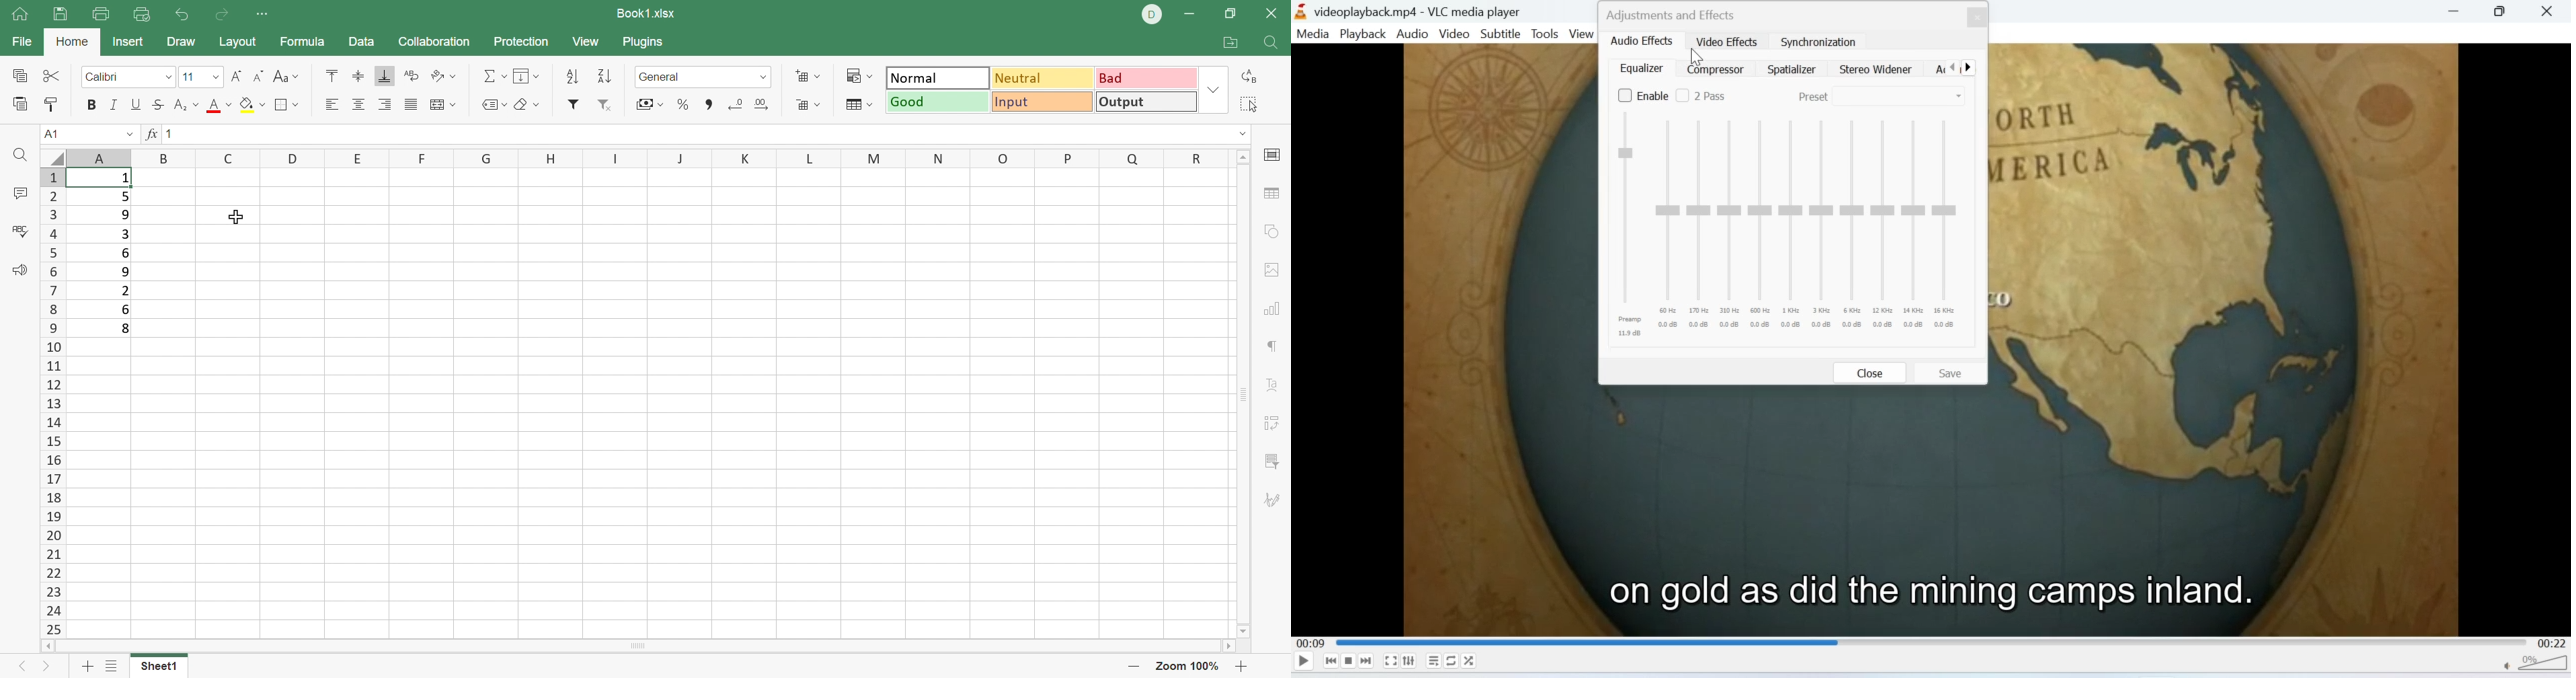 This screenshot has height=700, width=2576. I want to click on Italic, so click(114, 104).